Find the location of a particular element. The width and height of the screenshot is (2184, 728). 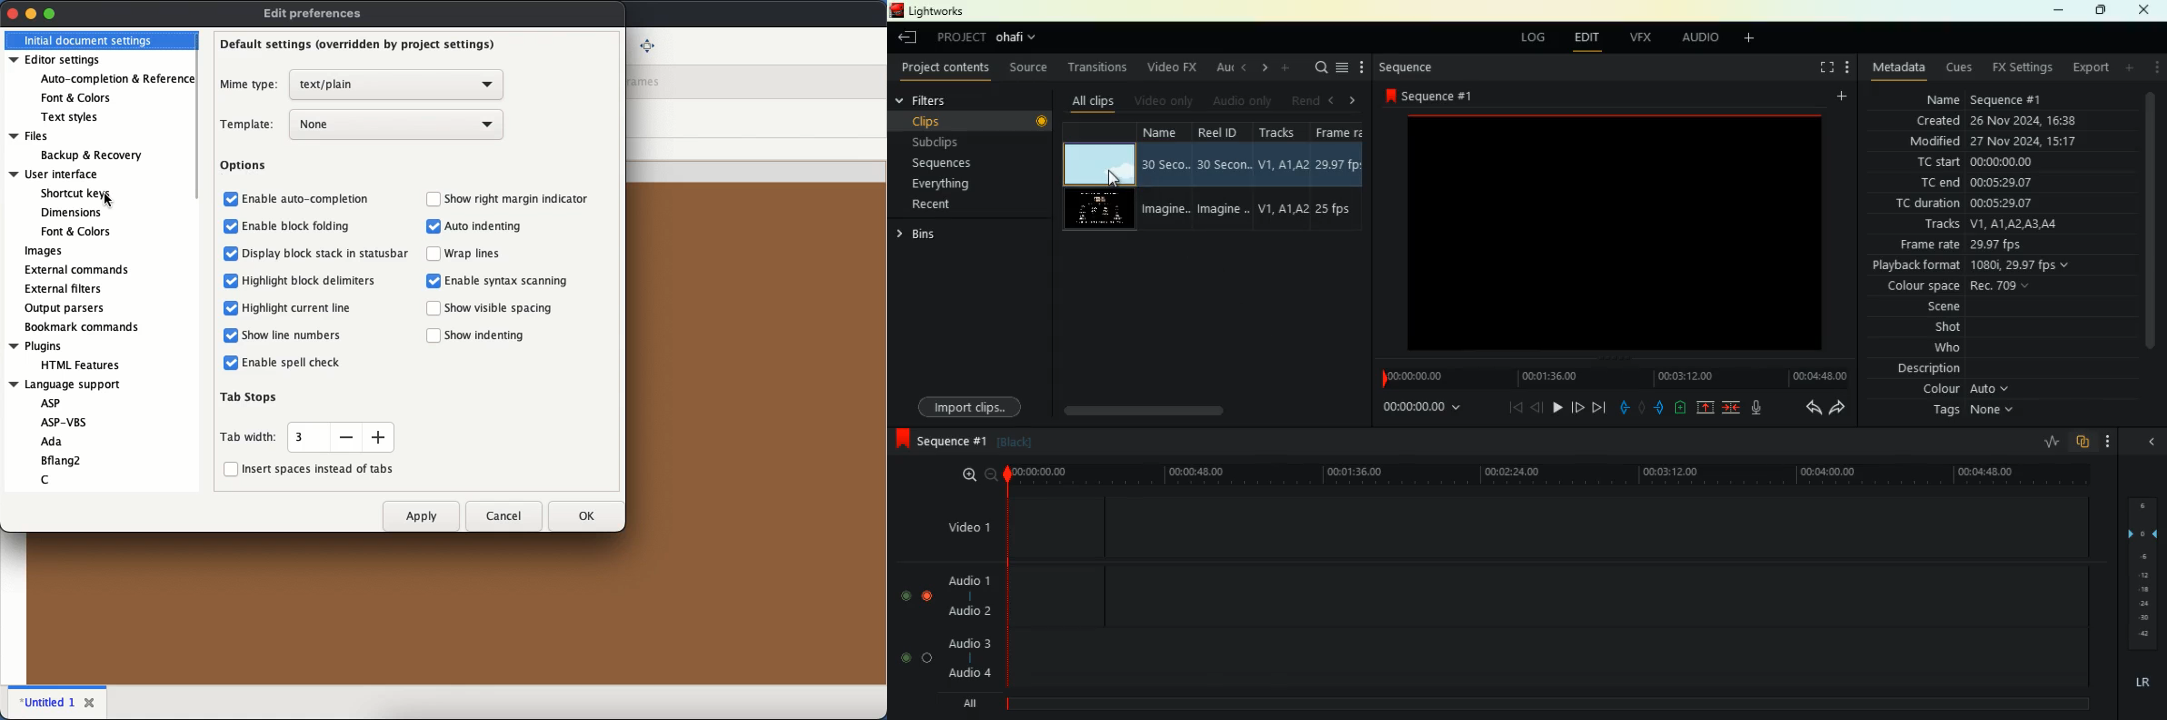

shot is located at coordinates (1949, 329).